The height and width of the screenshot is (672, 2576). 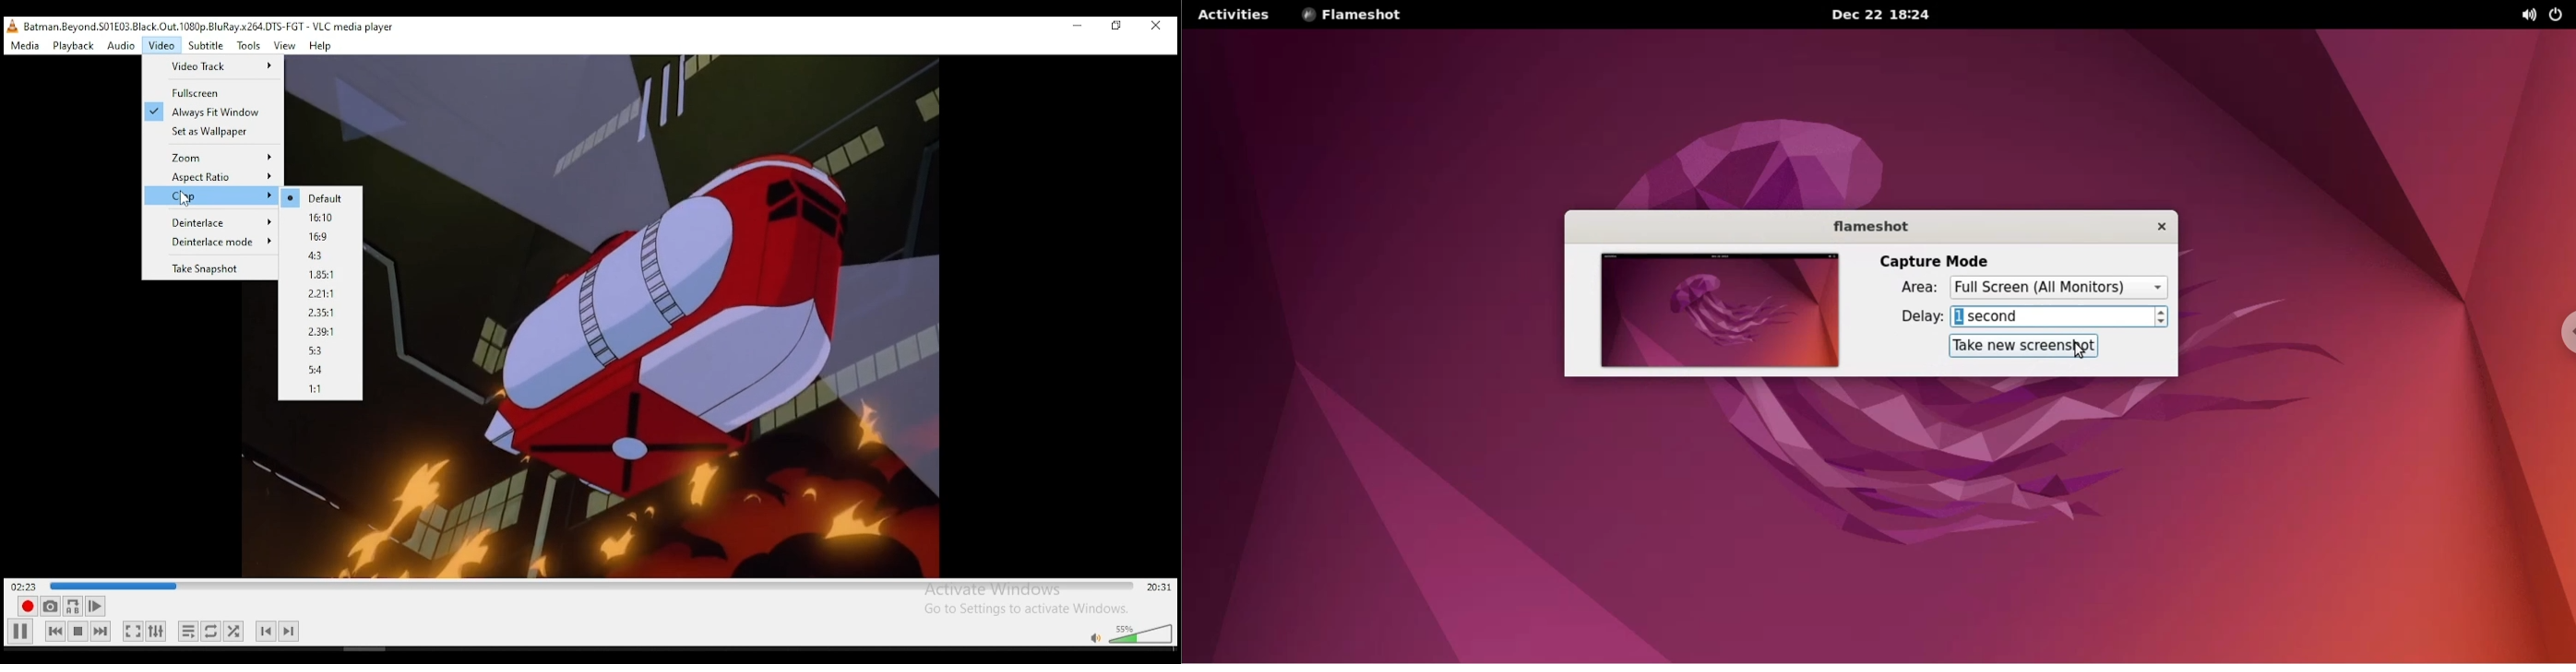 What do you see at coordinates (1911, 288) in the screenshot?
I see `area:` at bounding box center [1911, 288].